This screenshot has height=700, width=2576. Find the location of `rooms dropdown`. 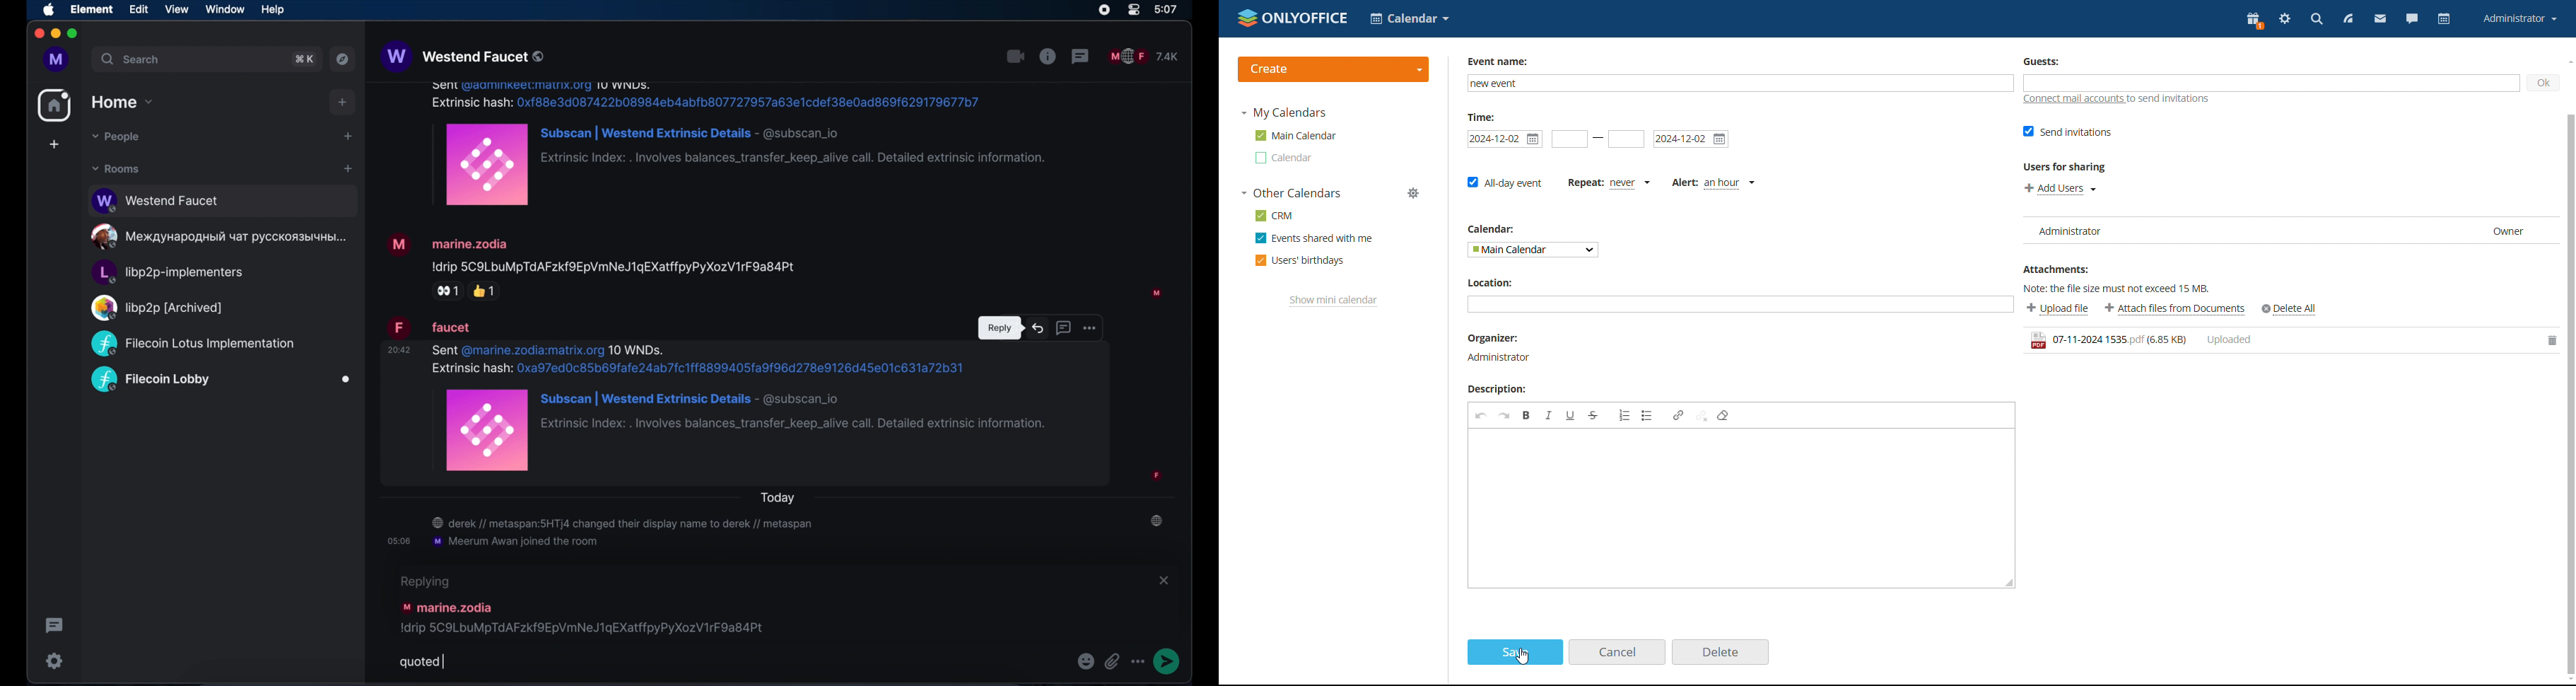

rooms dropdown is located at coordinates (116, 170).